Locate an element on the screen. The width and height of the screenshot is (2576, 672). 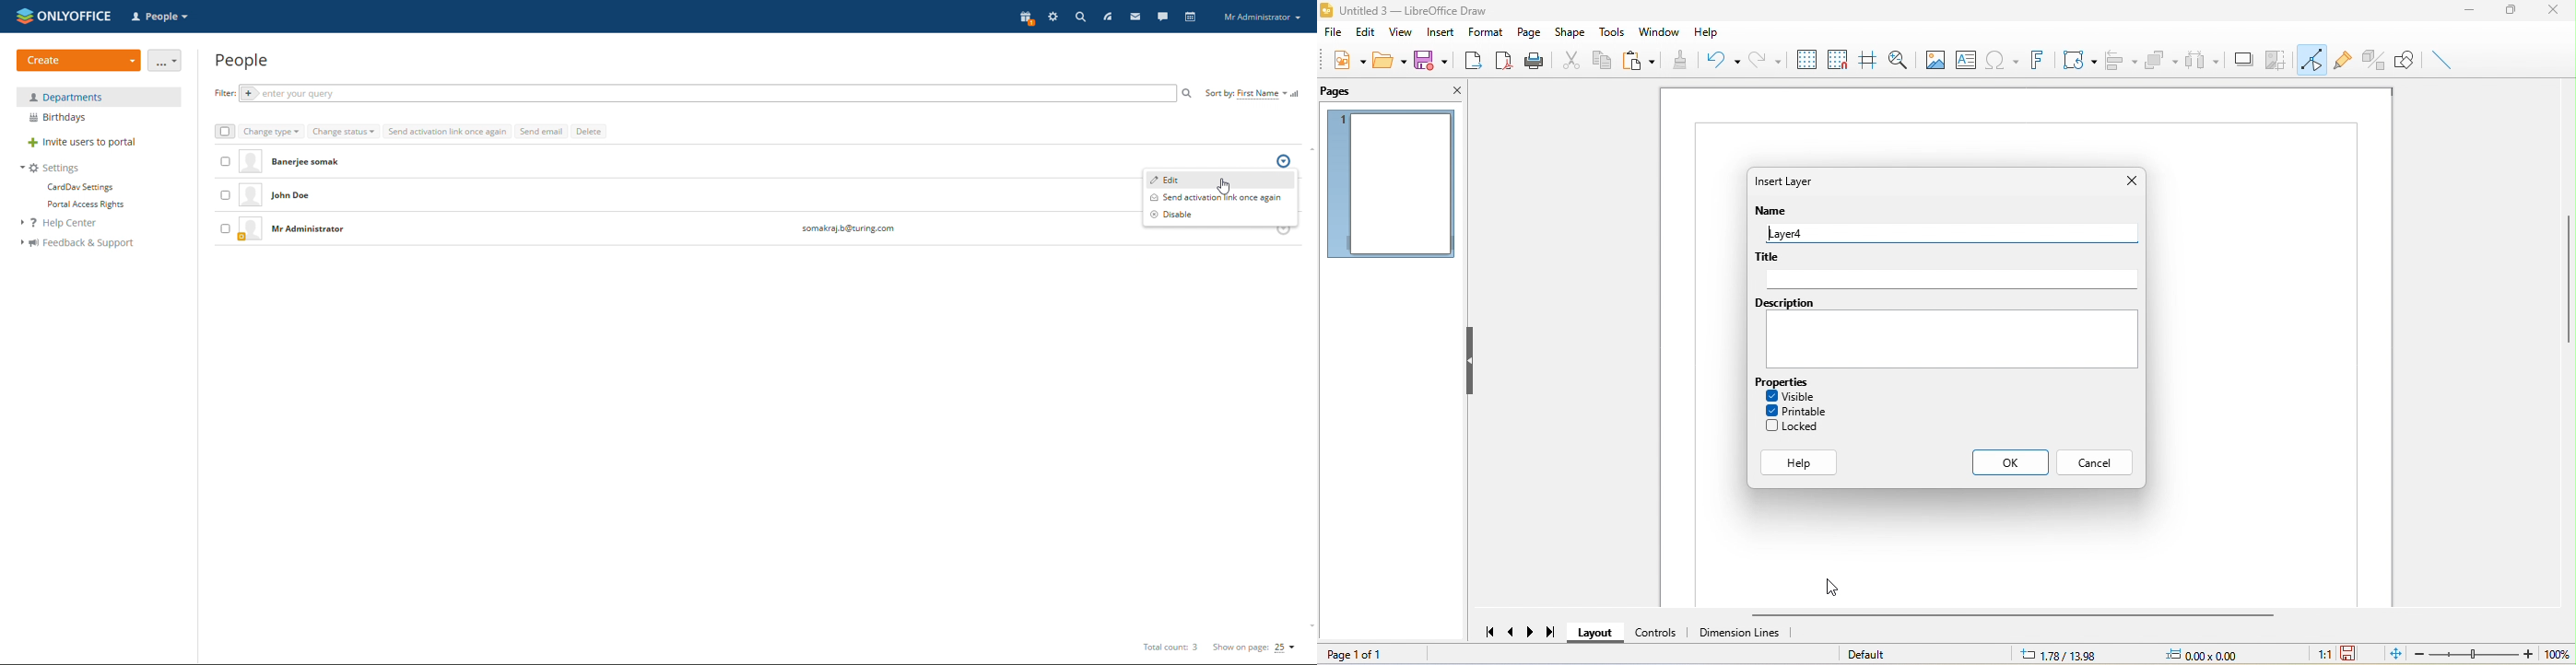
first page is located at coordinates (1486, 632).